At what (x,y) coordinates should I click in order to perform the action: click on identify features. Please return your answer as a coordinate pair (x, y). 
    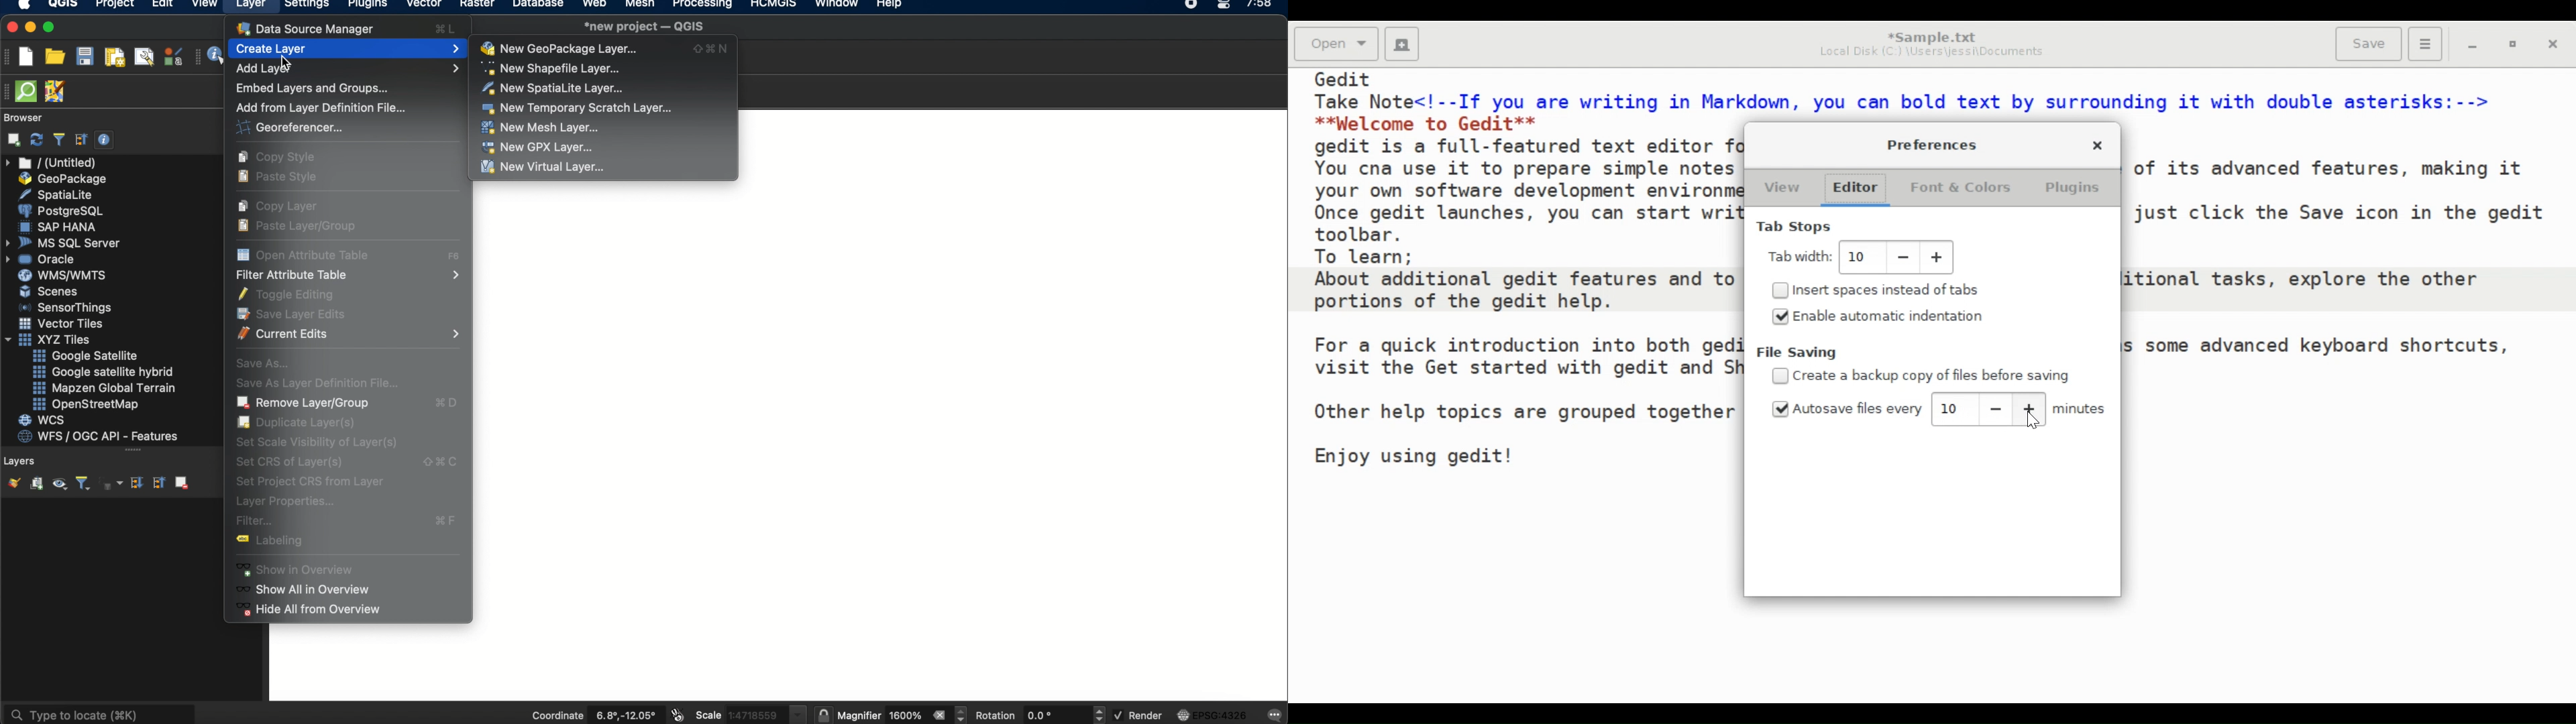
    Looking at the image, I should click on (213, 56).